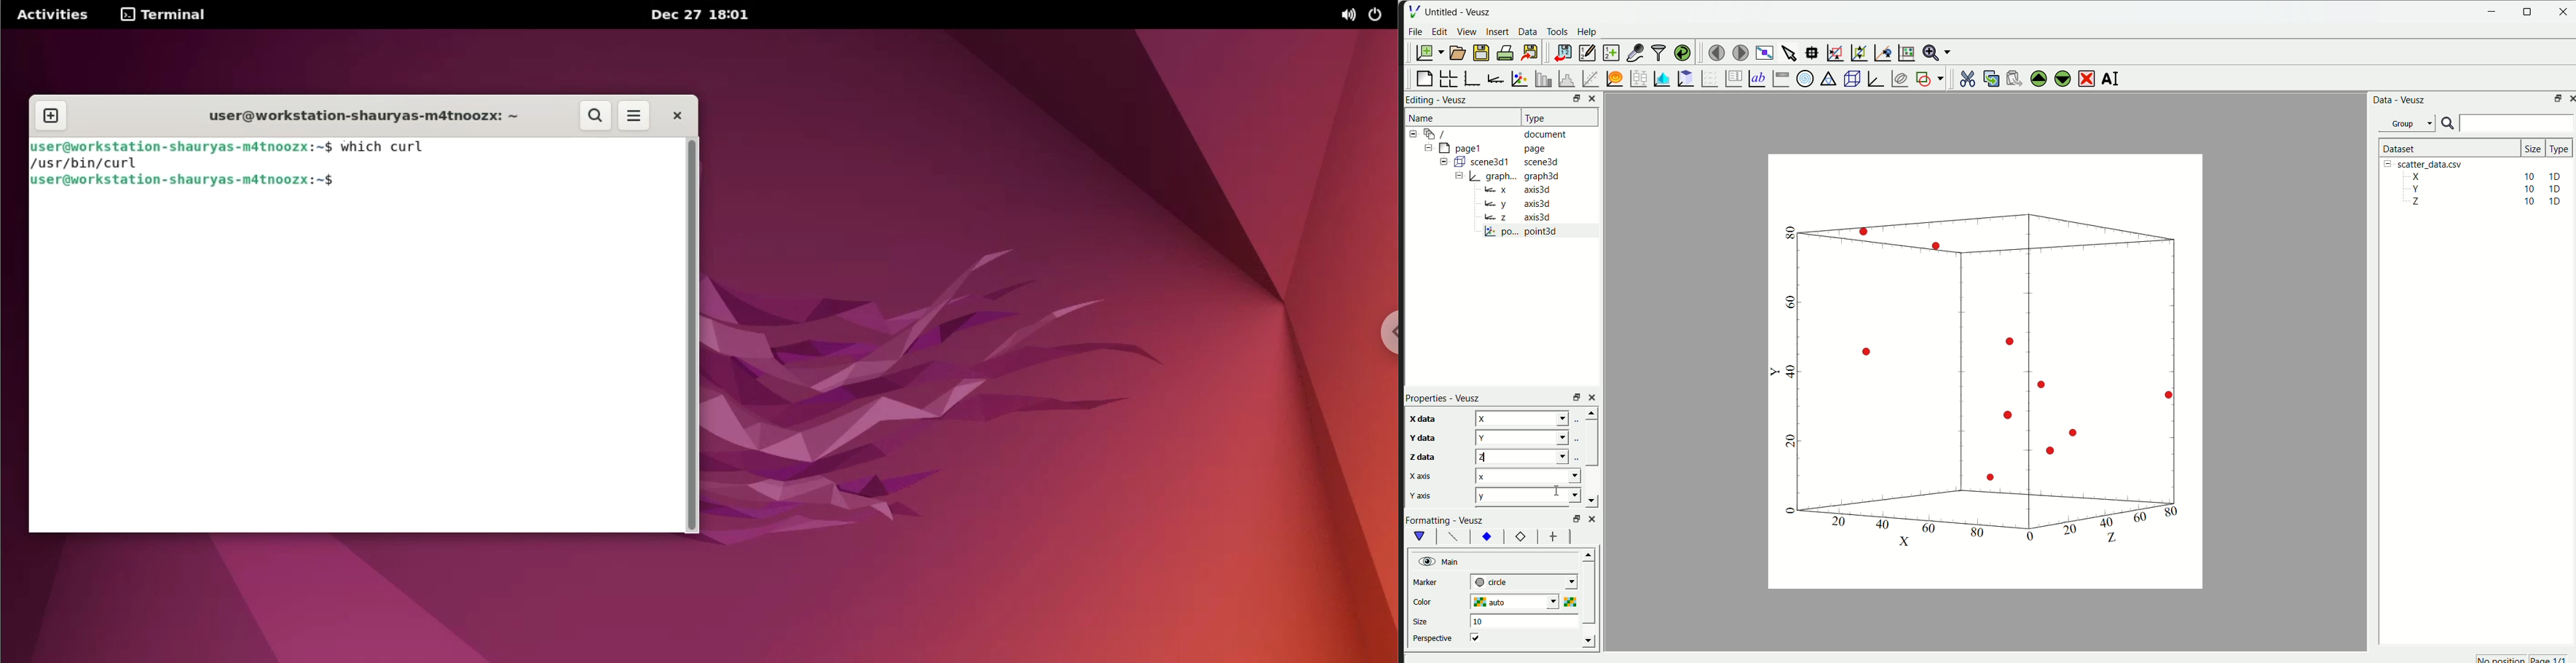  What do you see at coordinates (1413, 10) in the screenshot?
I see `| File` at bounding box center [1413, 10].